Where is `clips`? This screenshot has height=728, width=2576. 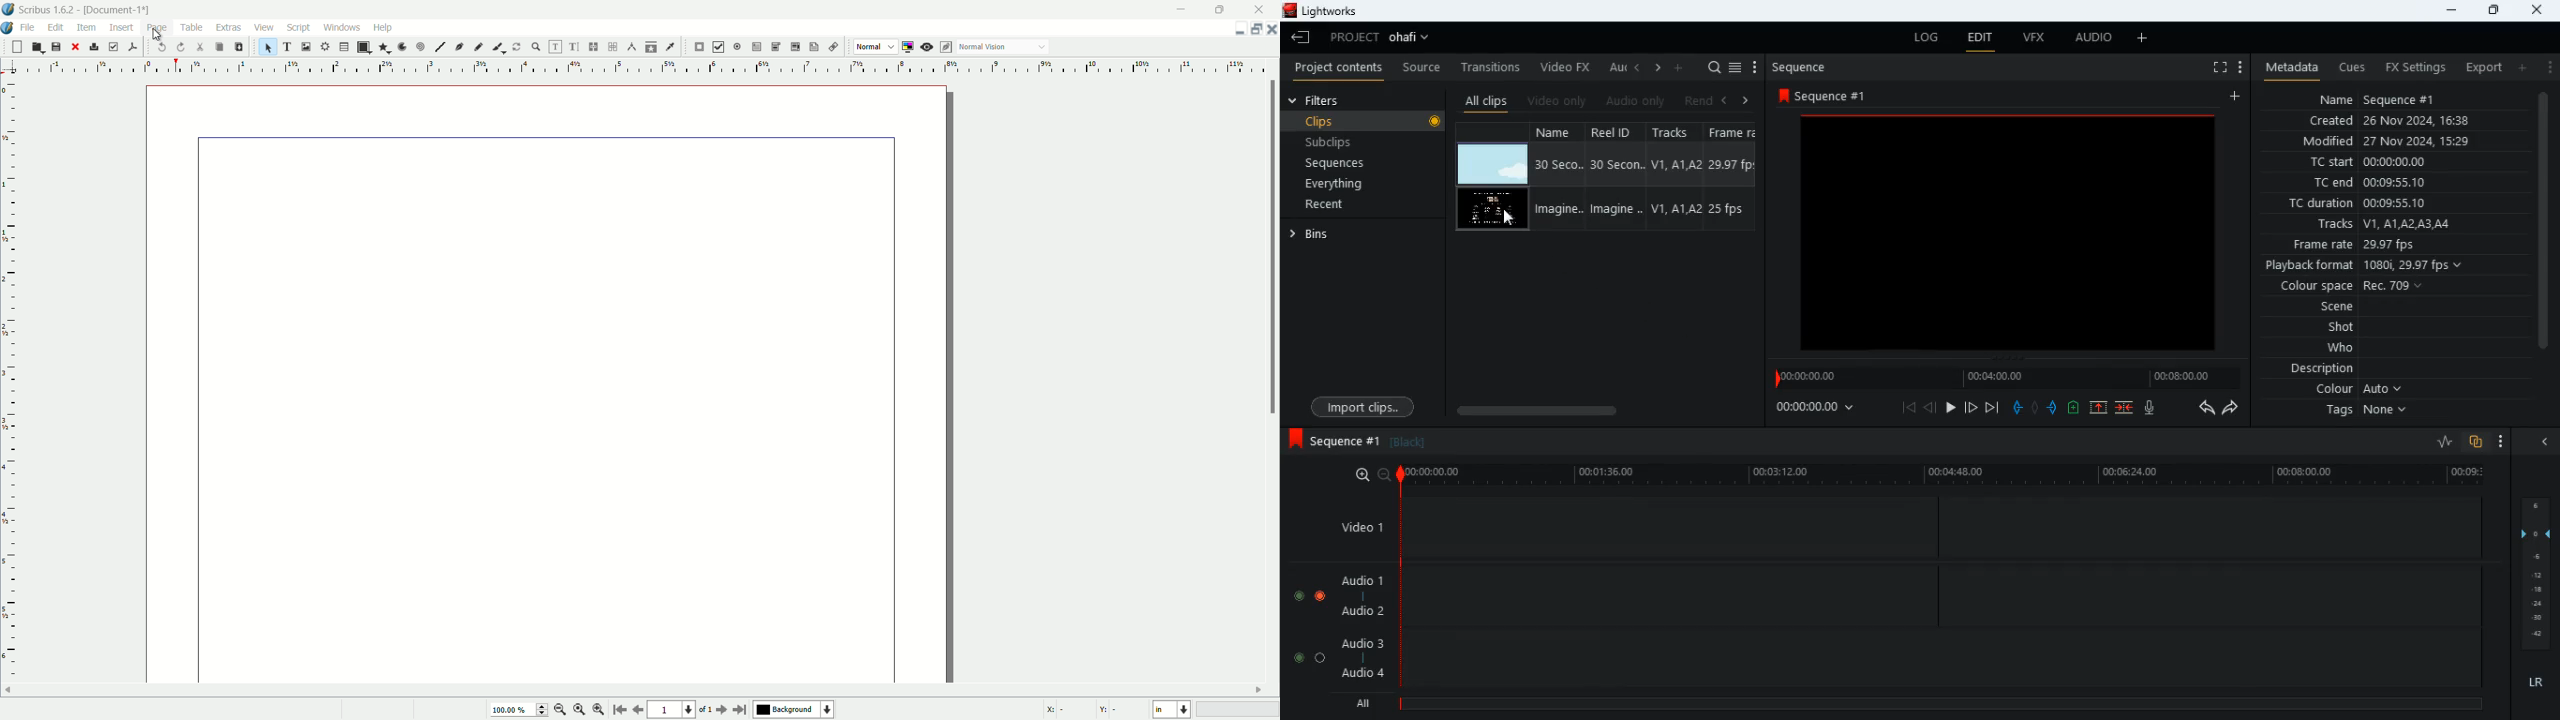
clips is located at coordinates (1366, 122).